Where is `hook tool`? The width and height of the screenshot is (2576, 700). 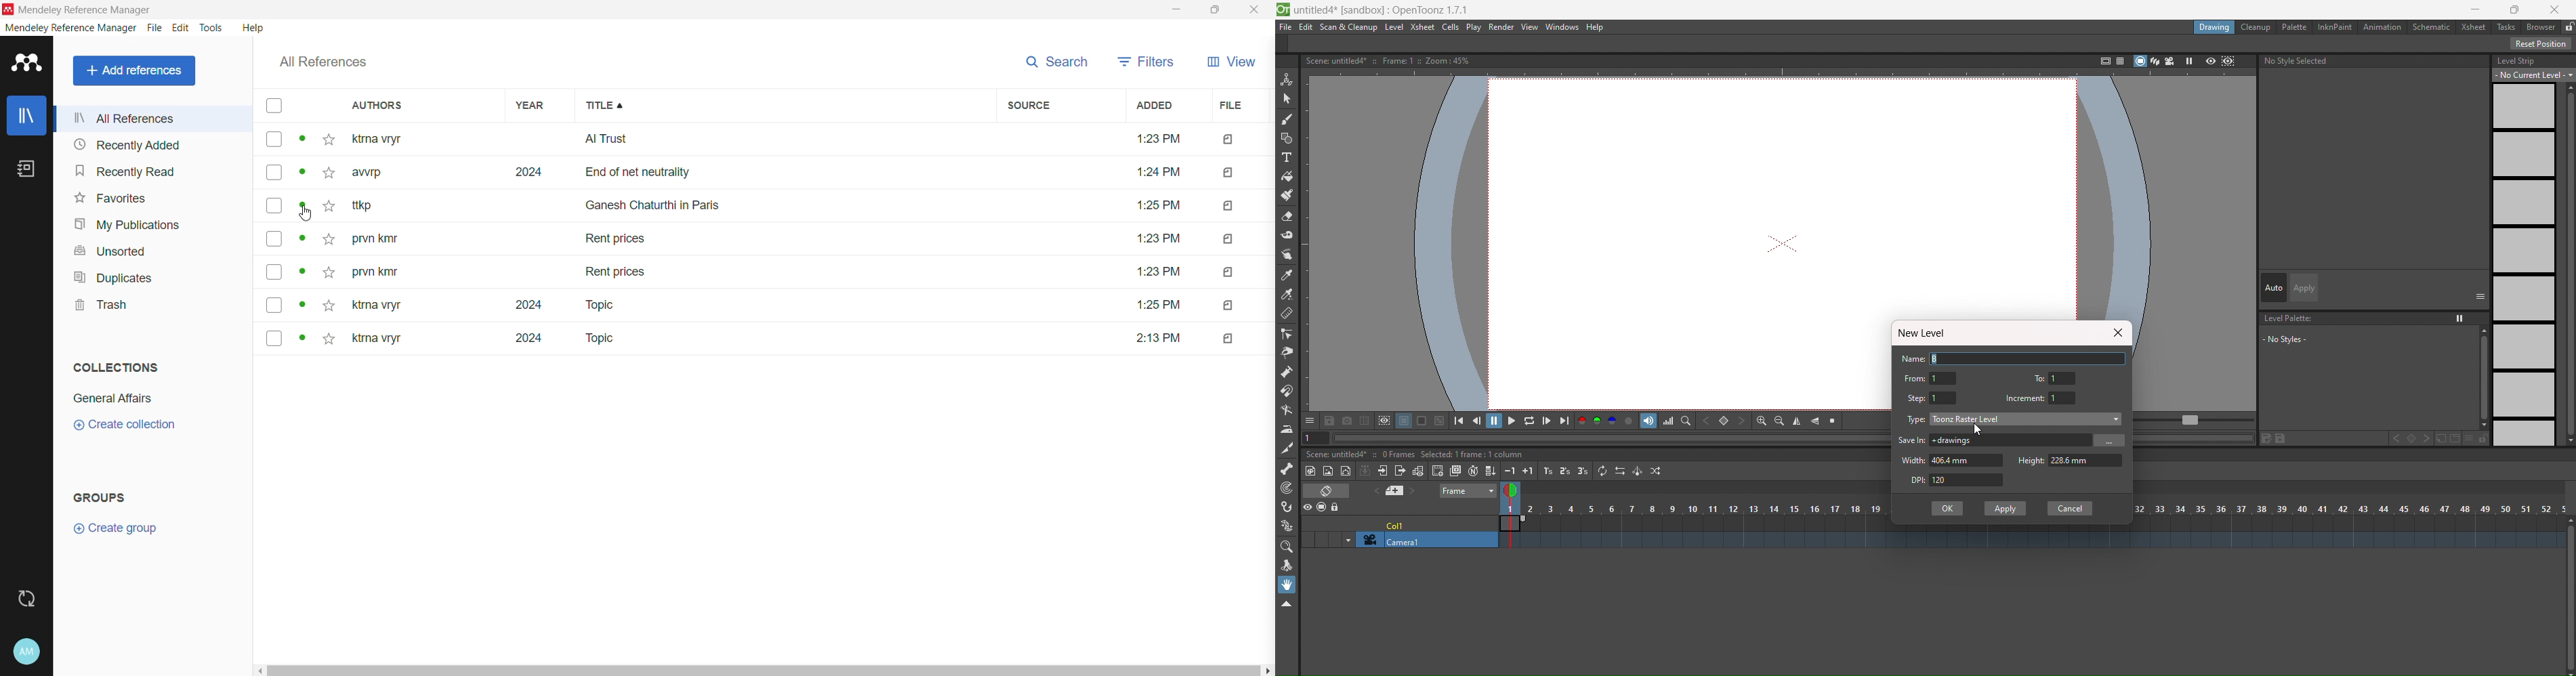 hook tool is located at coordinates (1287, 507).